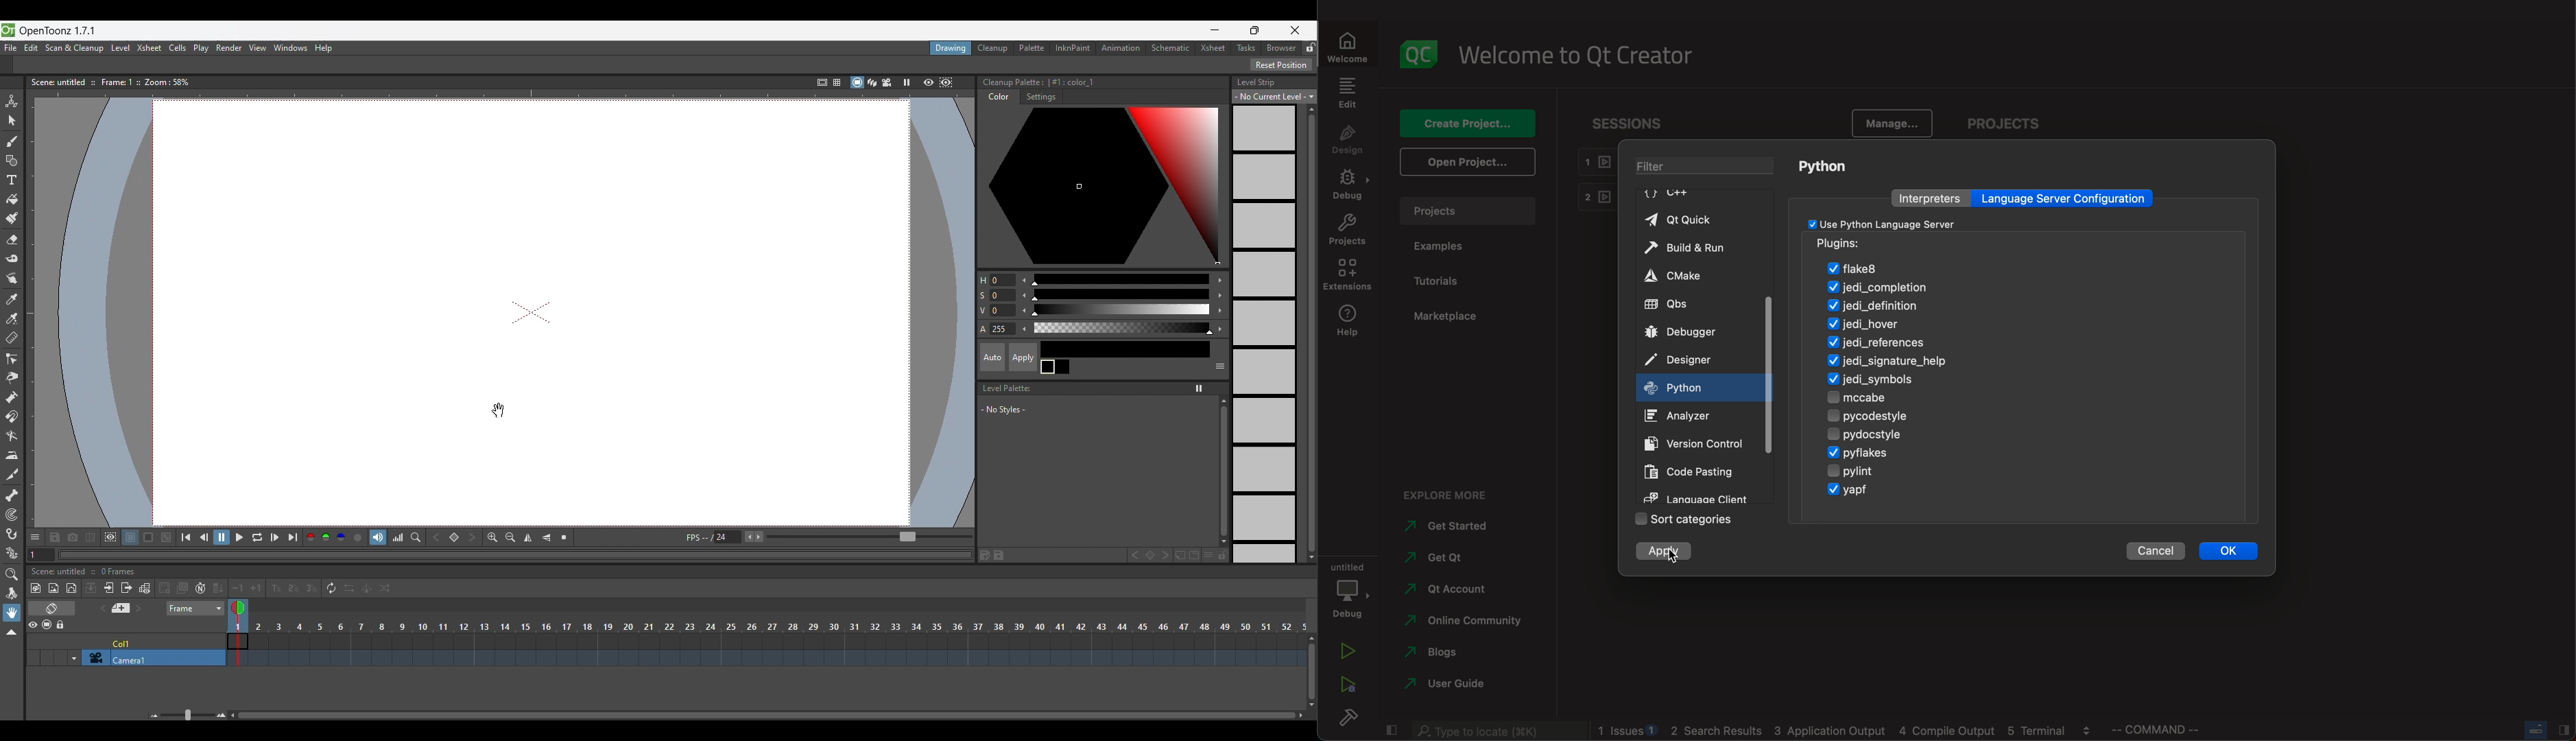  Describe the element at coordinates (2153, 549) in the screenshot. I see `cancel` at that location.